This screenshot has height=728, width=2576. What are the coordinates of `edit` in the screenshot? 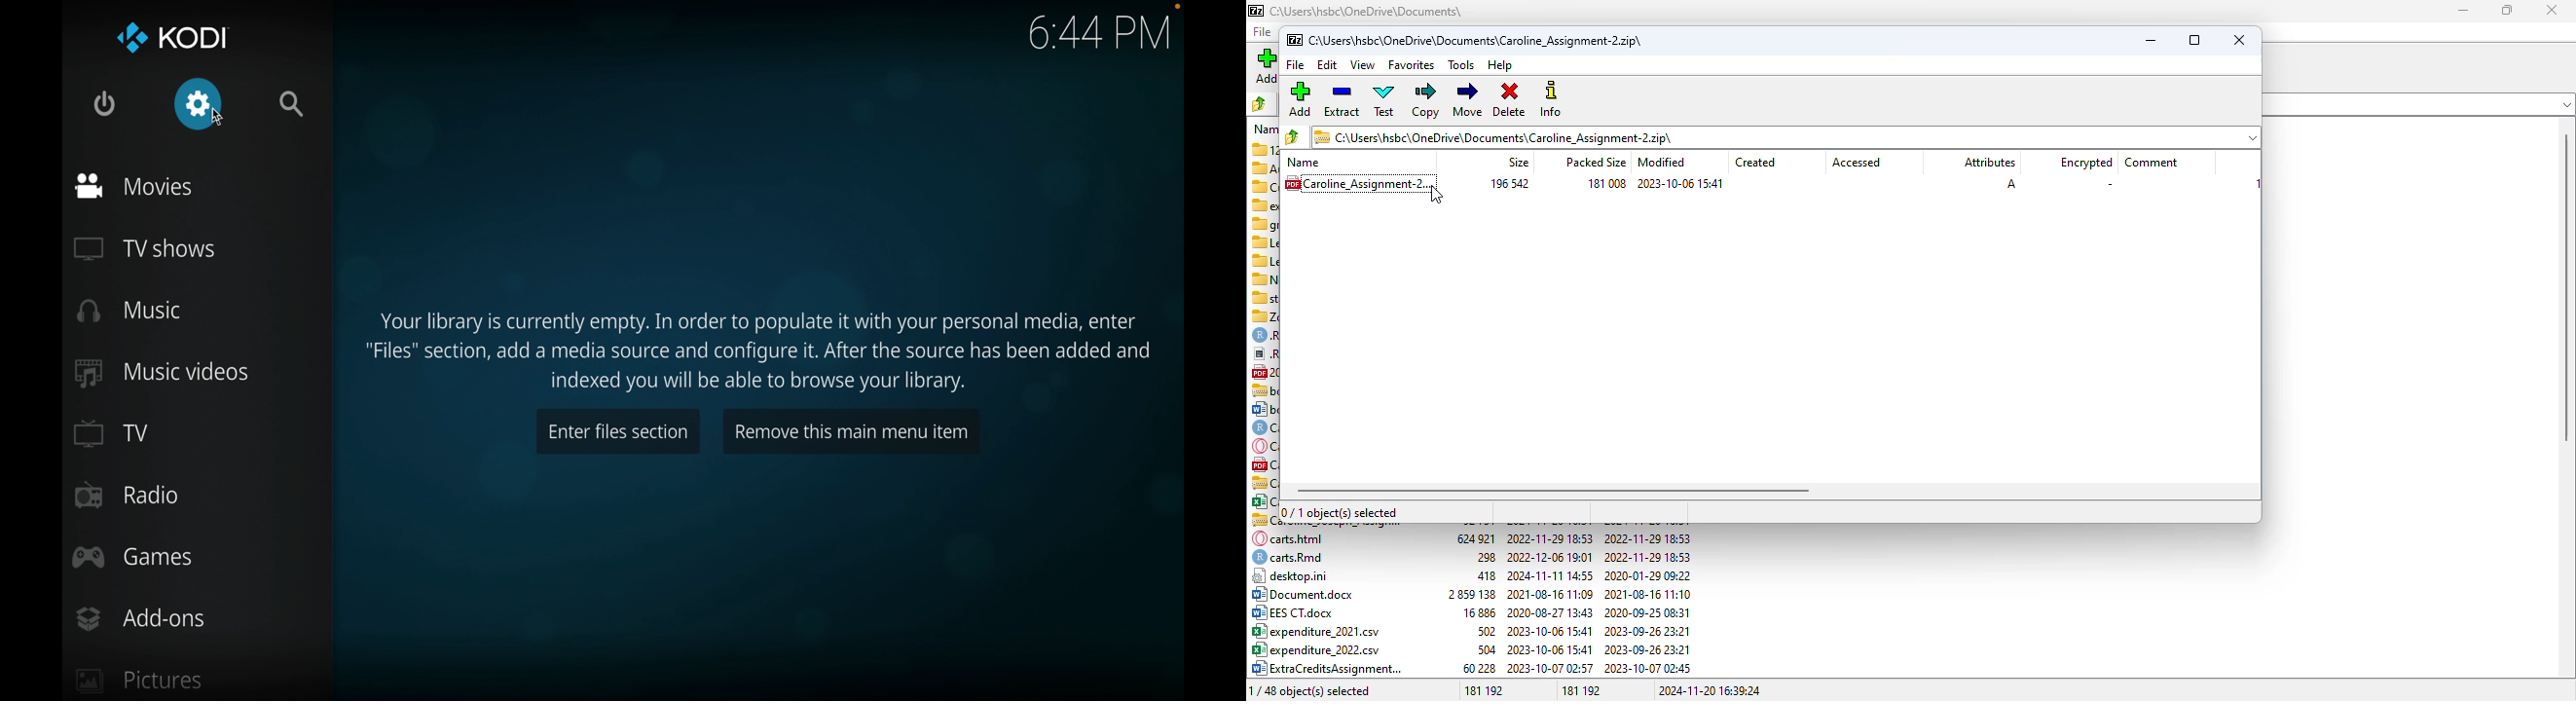 It's located at (1327, 64).